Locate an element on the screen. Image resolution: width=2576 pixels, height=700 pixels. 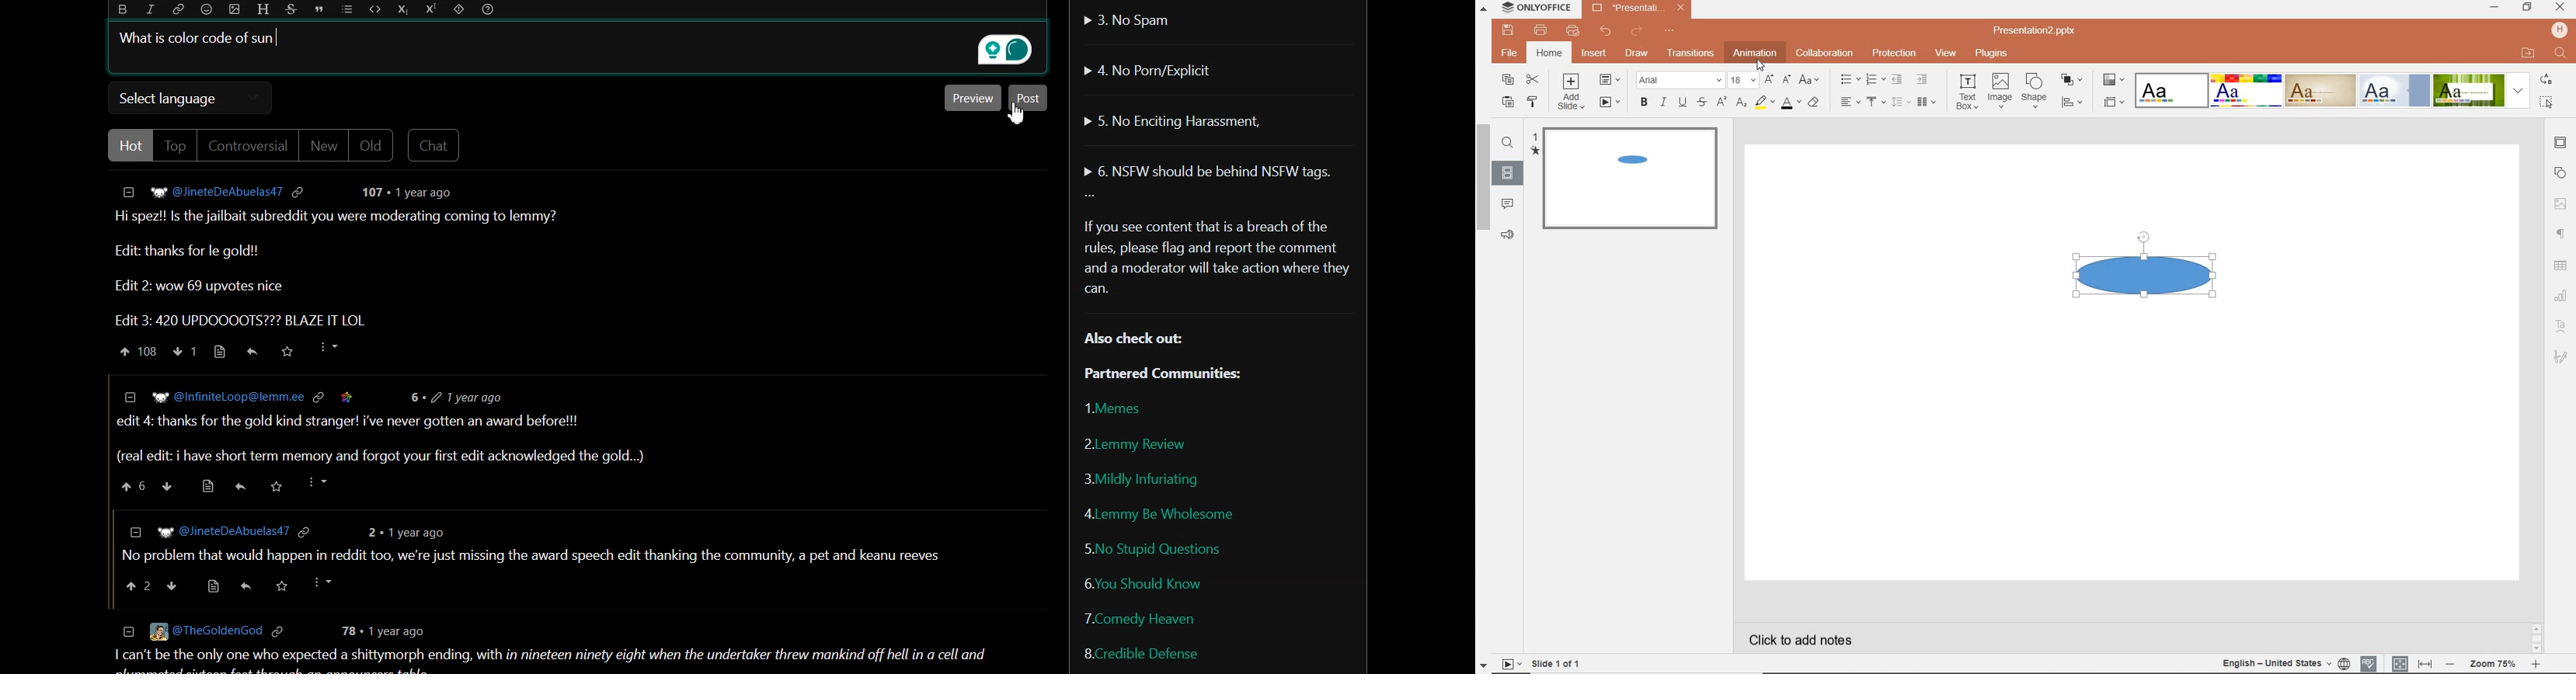
Controversial is located at coordinates (249, 146).